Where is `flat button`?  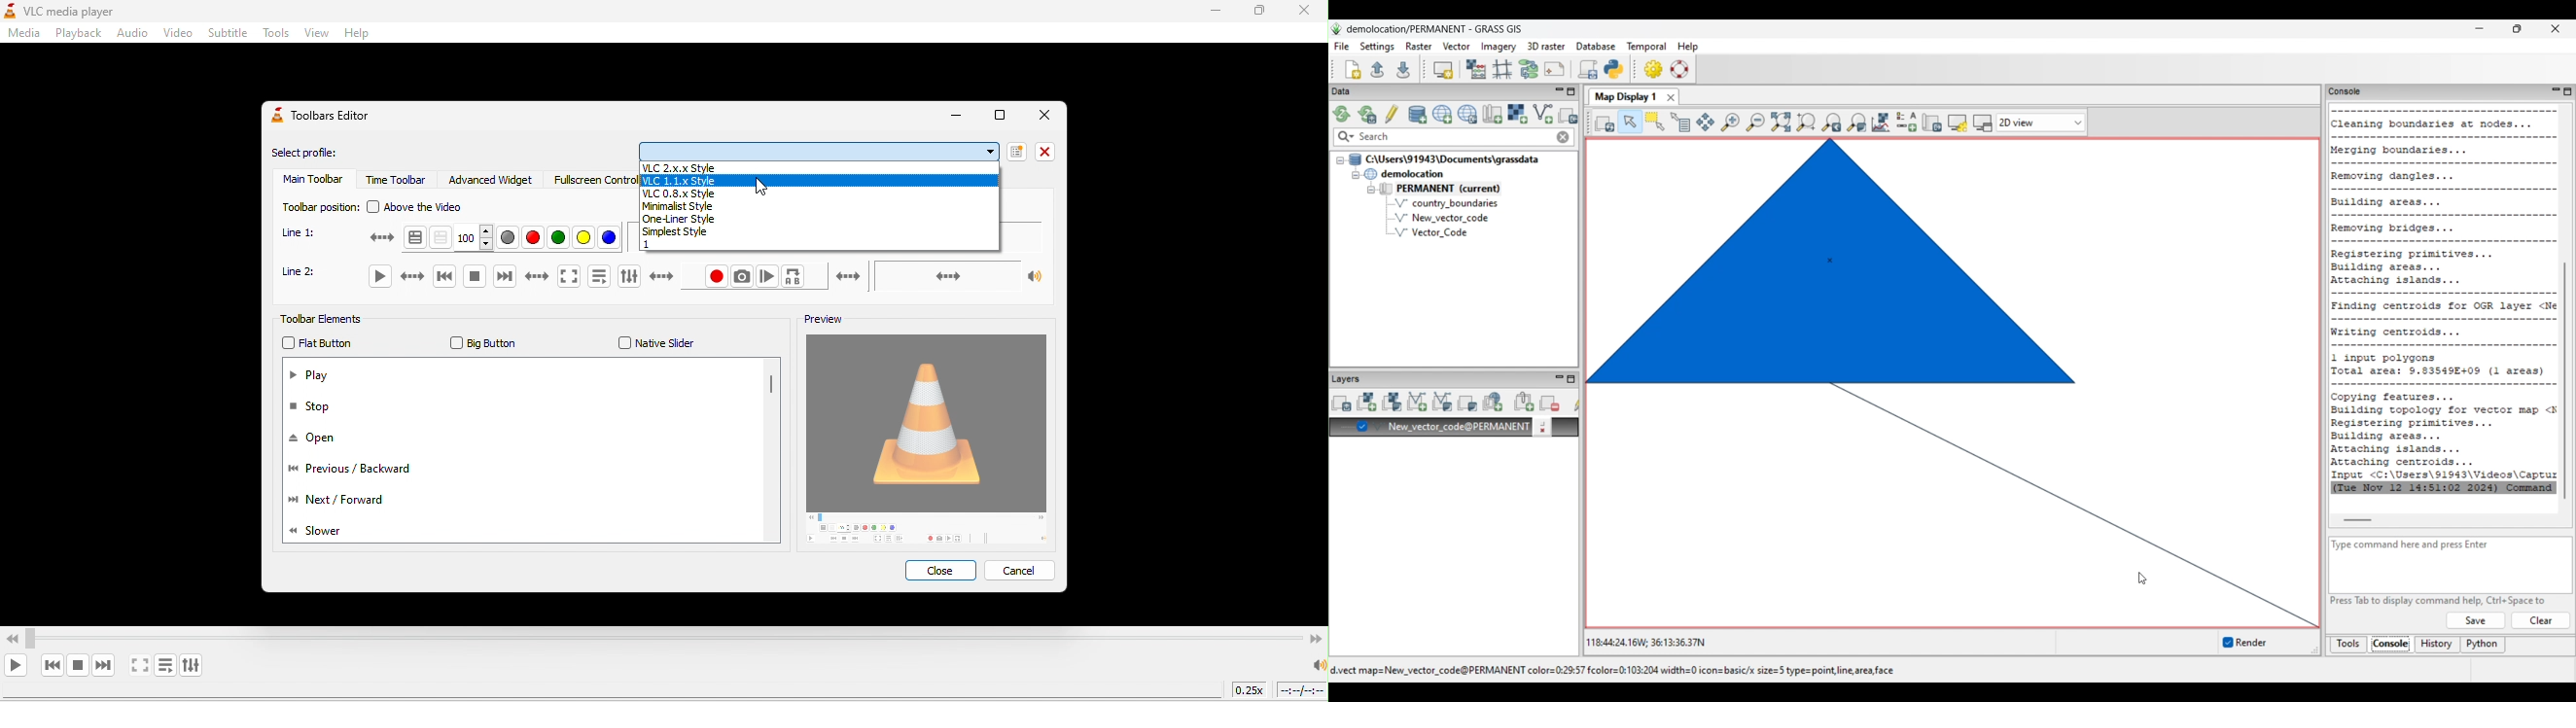 flat button is located at coordinates (319, 344).